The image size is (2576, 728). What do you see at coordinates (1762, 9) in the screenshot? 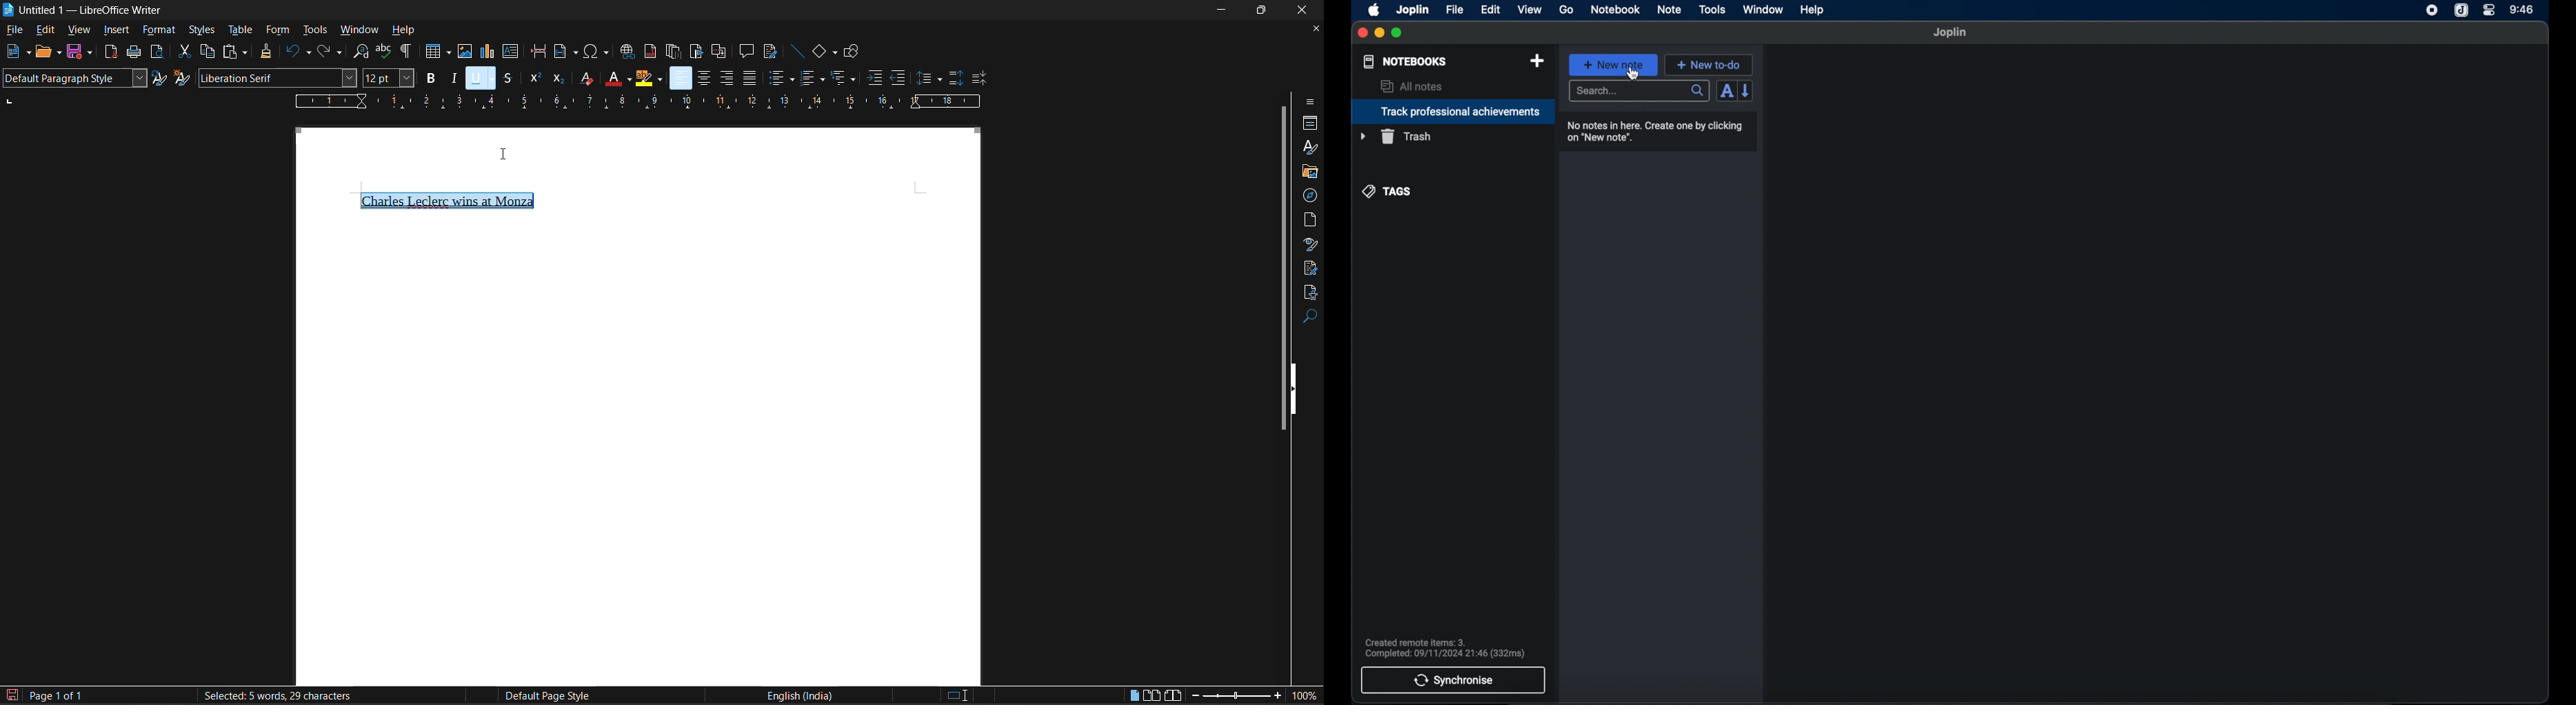
I see `window` at bounding box center [1762, 9].